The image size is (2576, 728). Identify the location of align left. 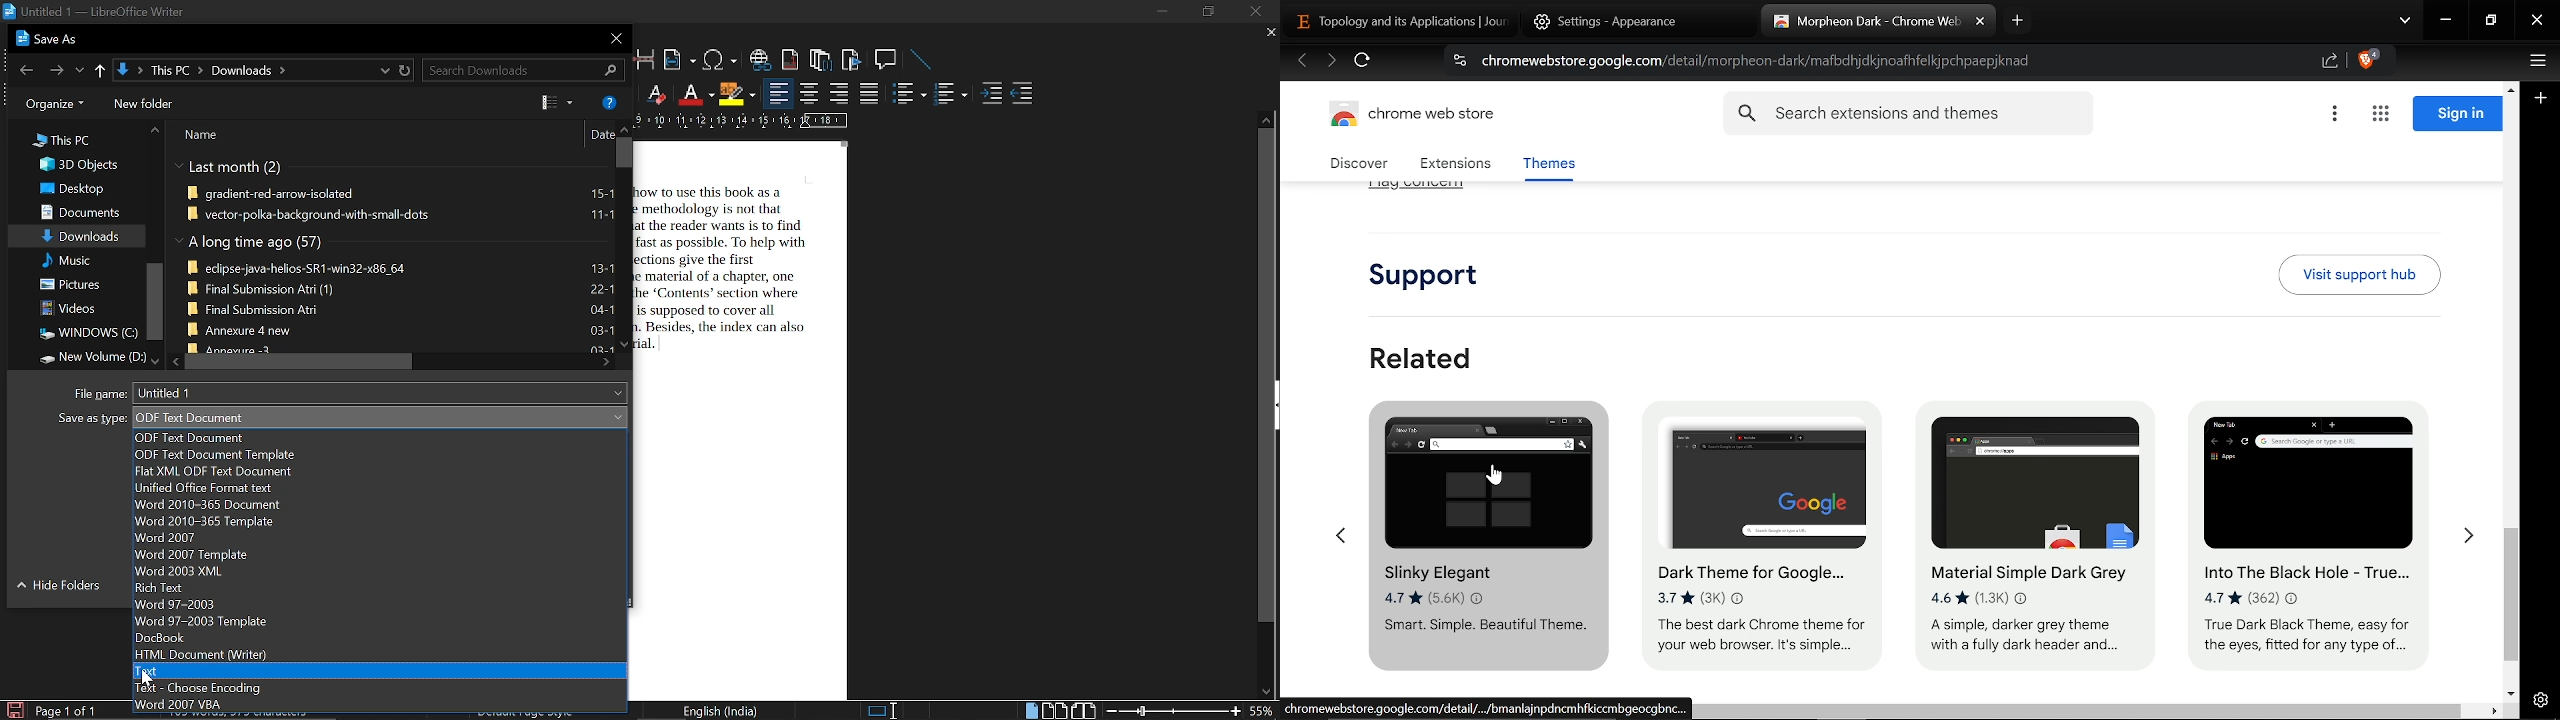
(779, 93).